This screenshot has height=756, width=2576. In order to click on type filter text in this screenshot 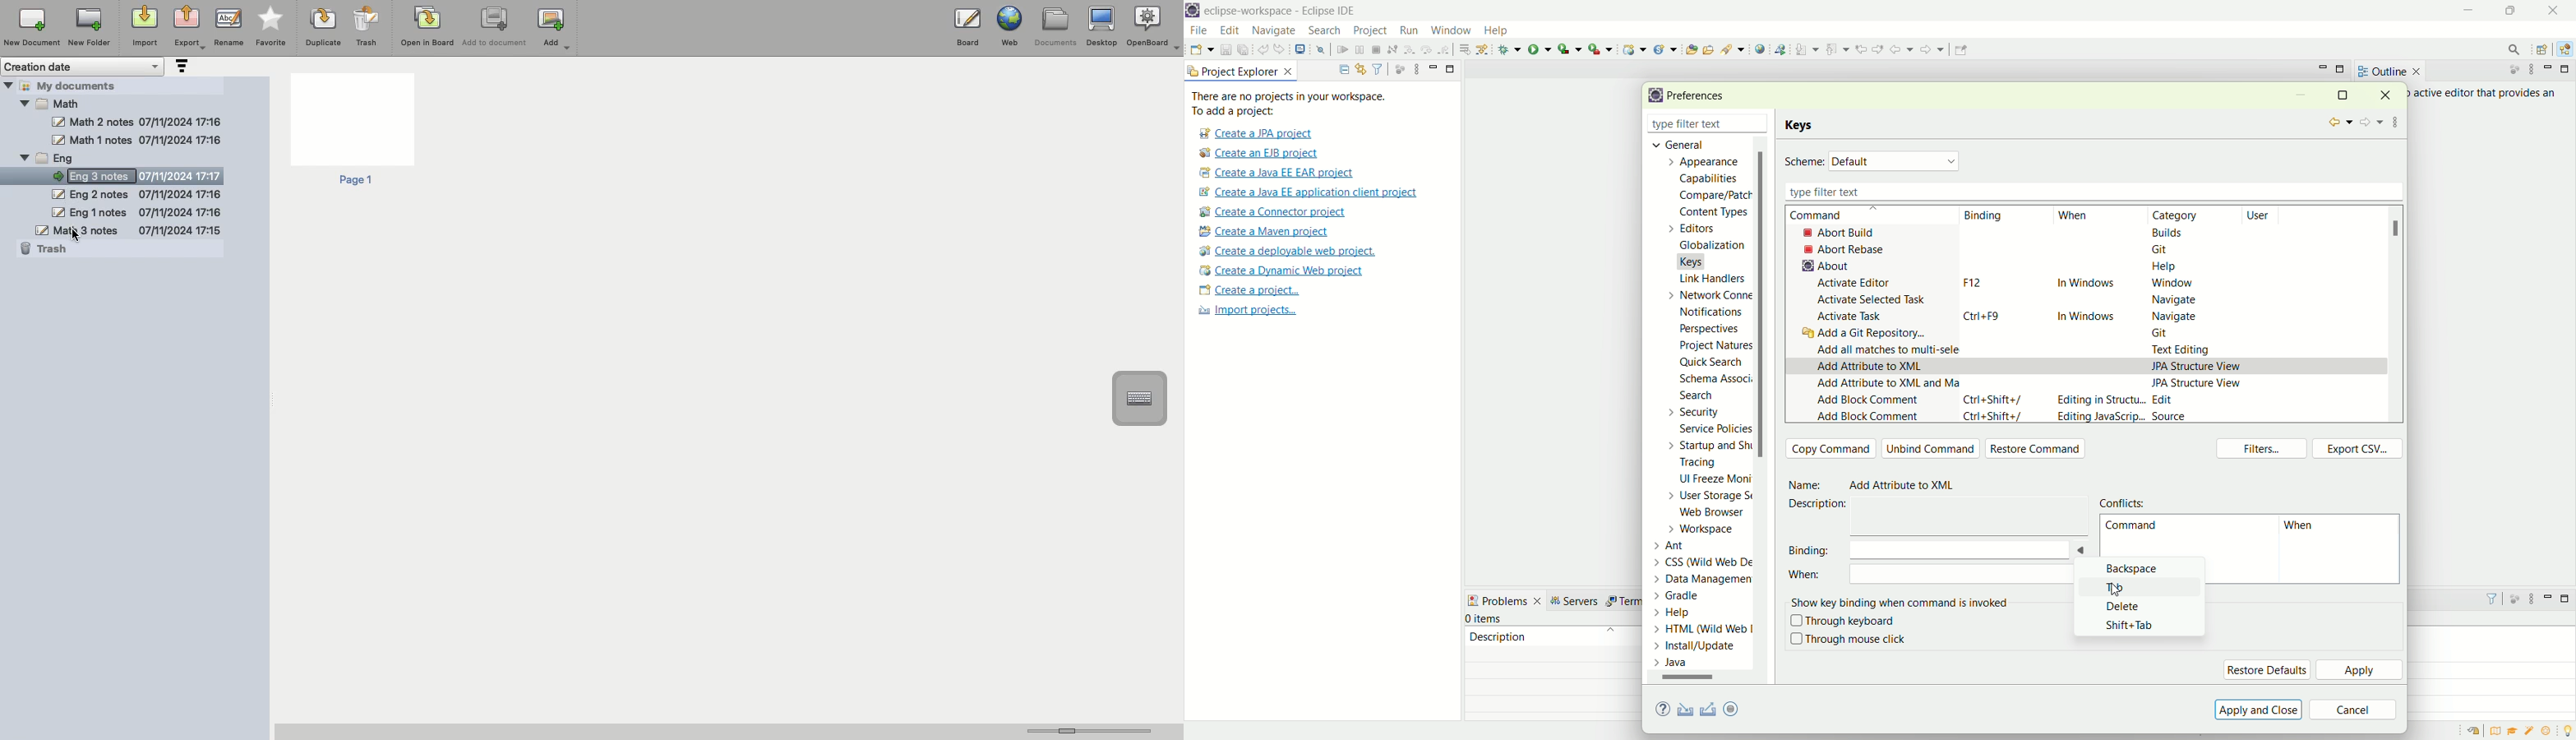, I will do `click(1690, 126)`.